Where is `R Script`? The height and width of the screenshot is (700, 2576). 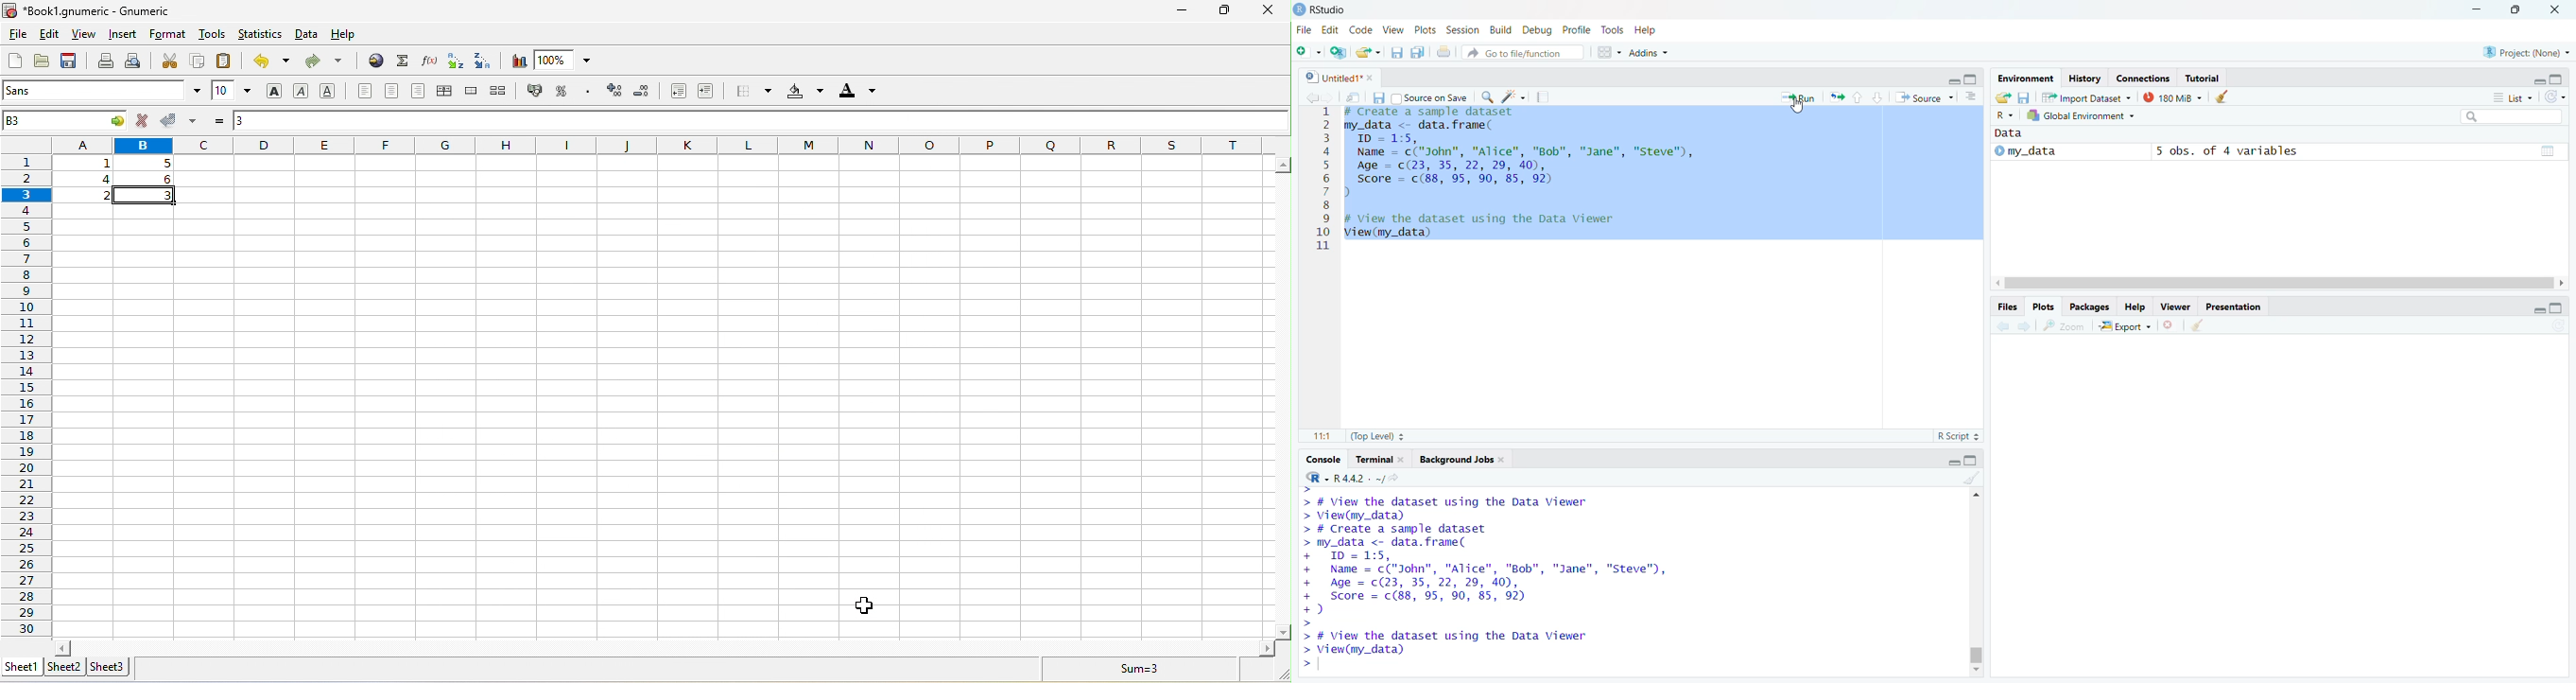 R Script is located at coordinates (1957, 435).